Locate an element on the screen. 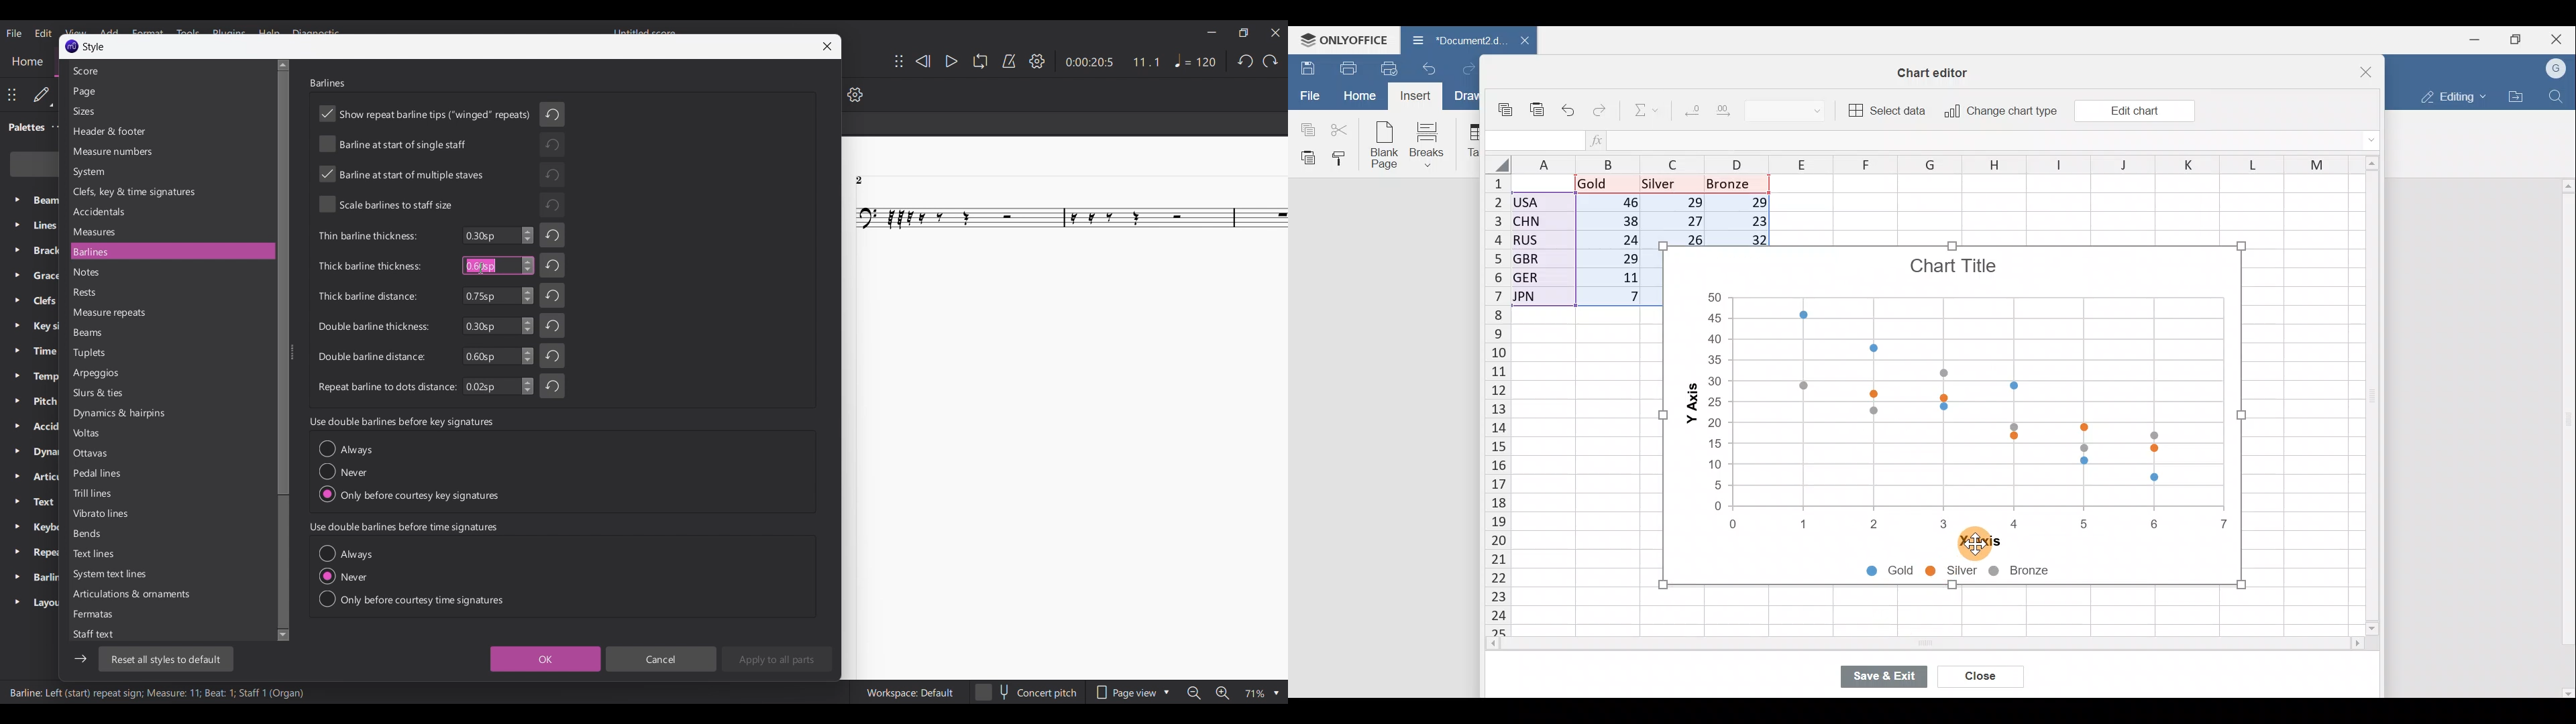  Blank page is located at coordinates (1385, 147).